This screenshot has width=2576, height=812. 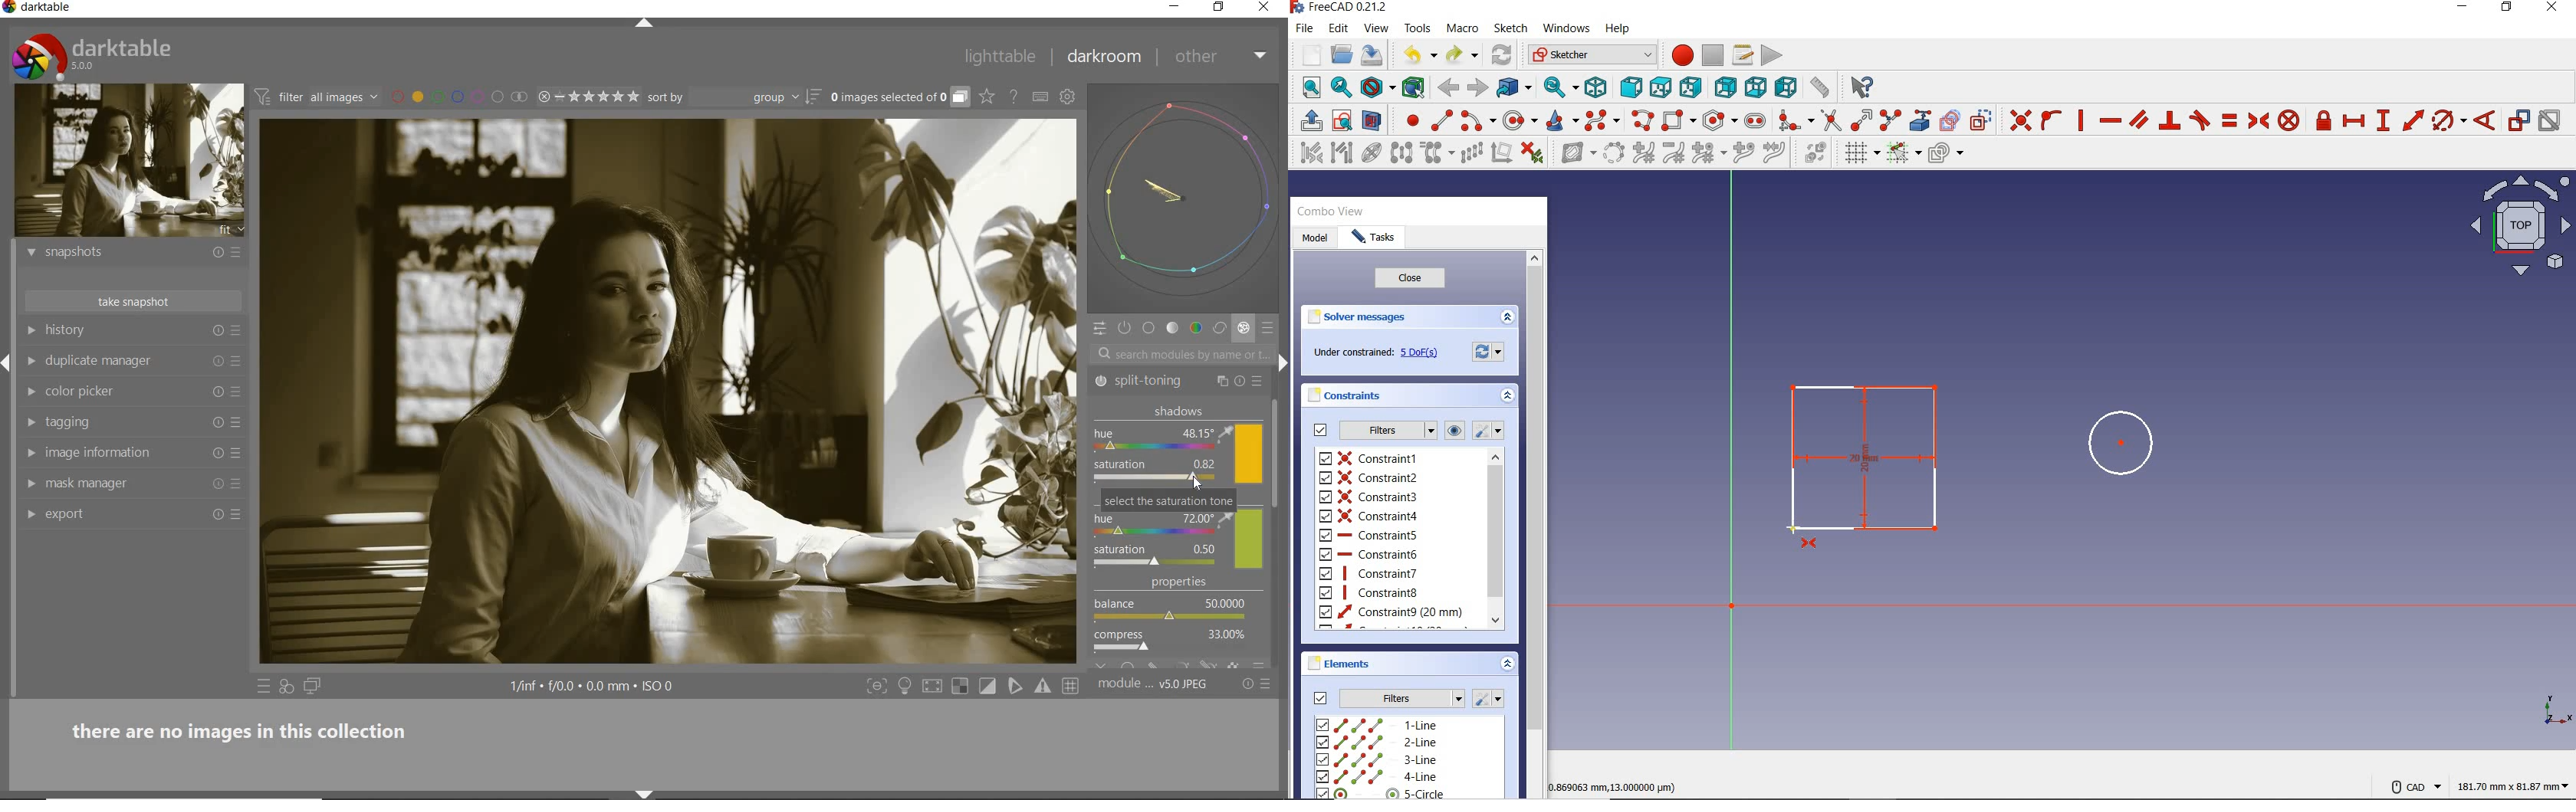 I want to click on activate/deactivate constraint, so click(x=2550, y=121).